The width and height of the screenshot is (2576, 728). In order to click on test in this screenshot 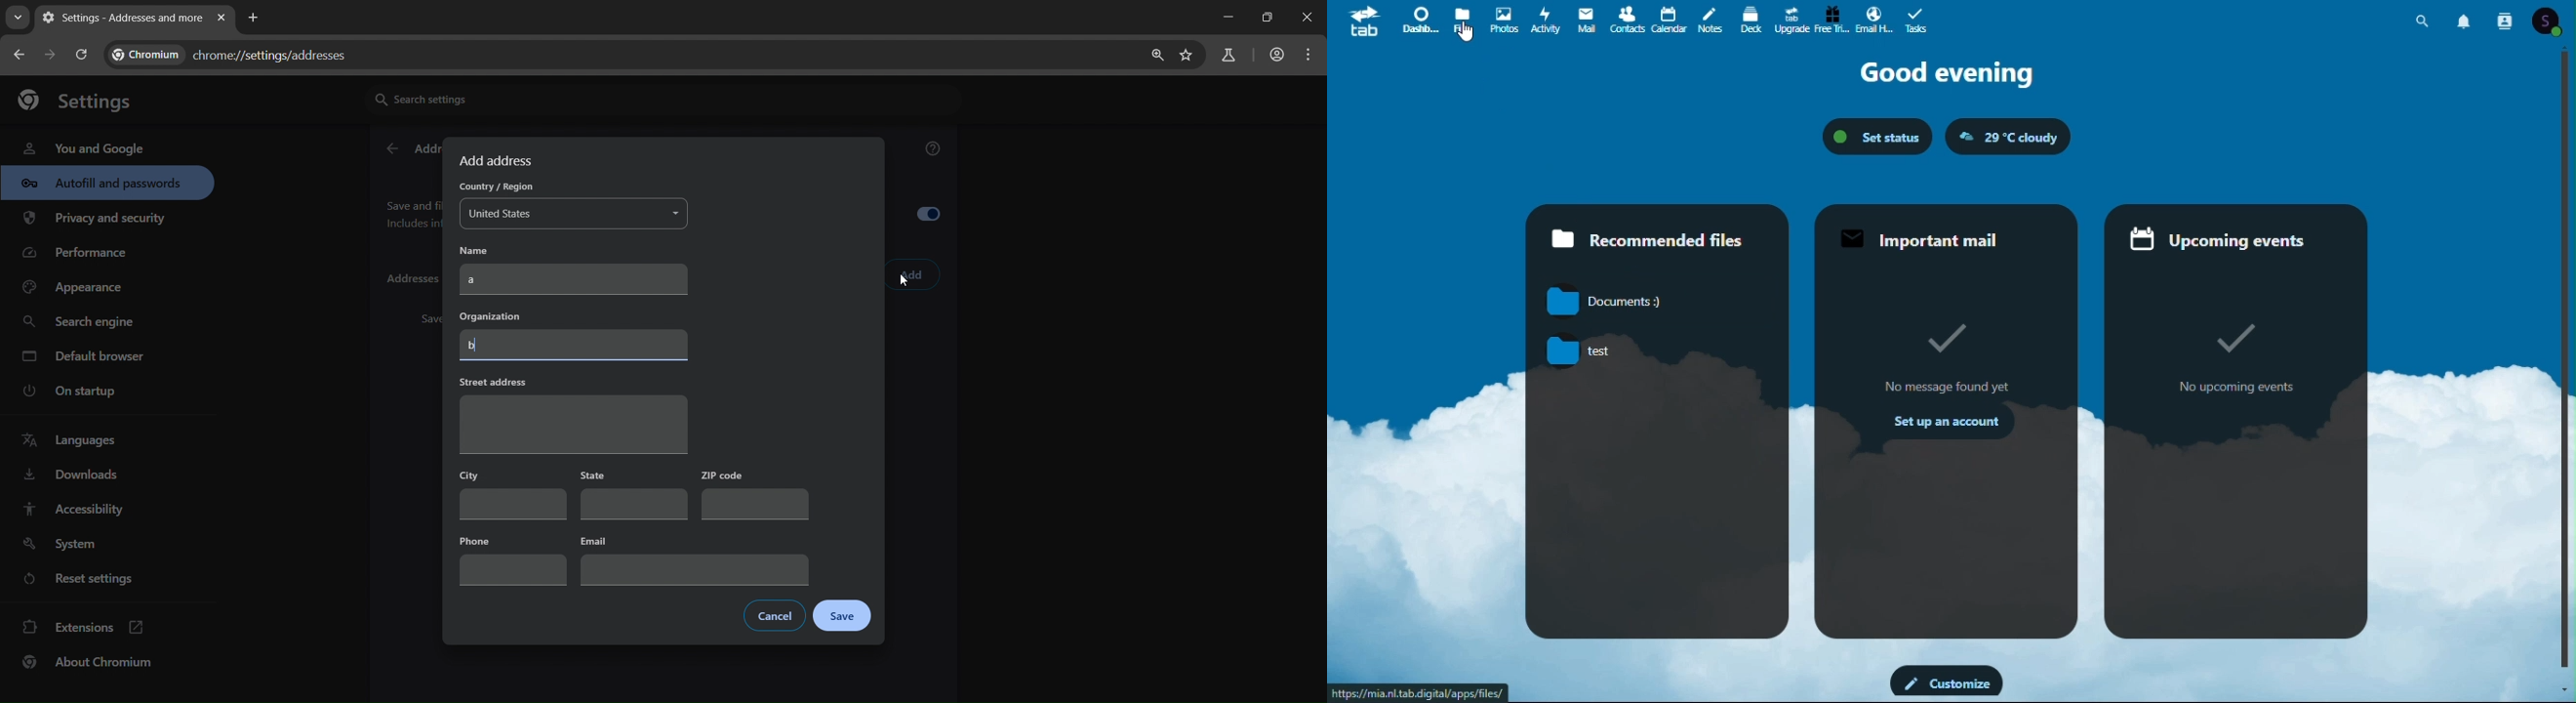, I will do `click(1630, 351)`.